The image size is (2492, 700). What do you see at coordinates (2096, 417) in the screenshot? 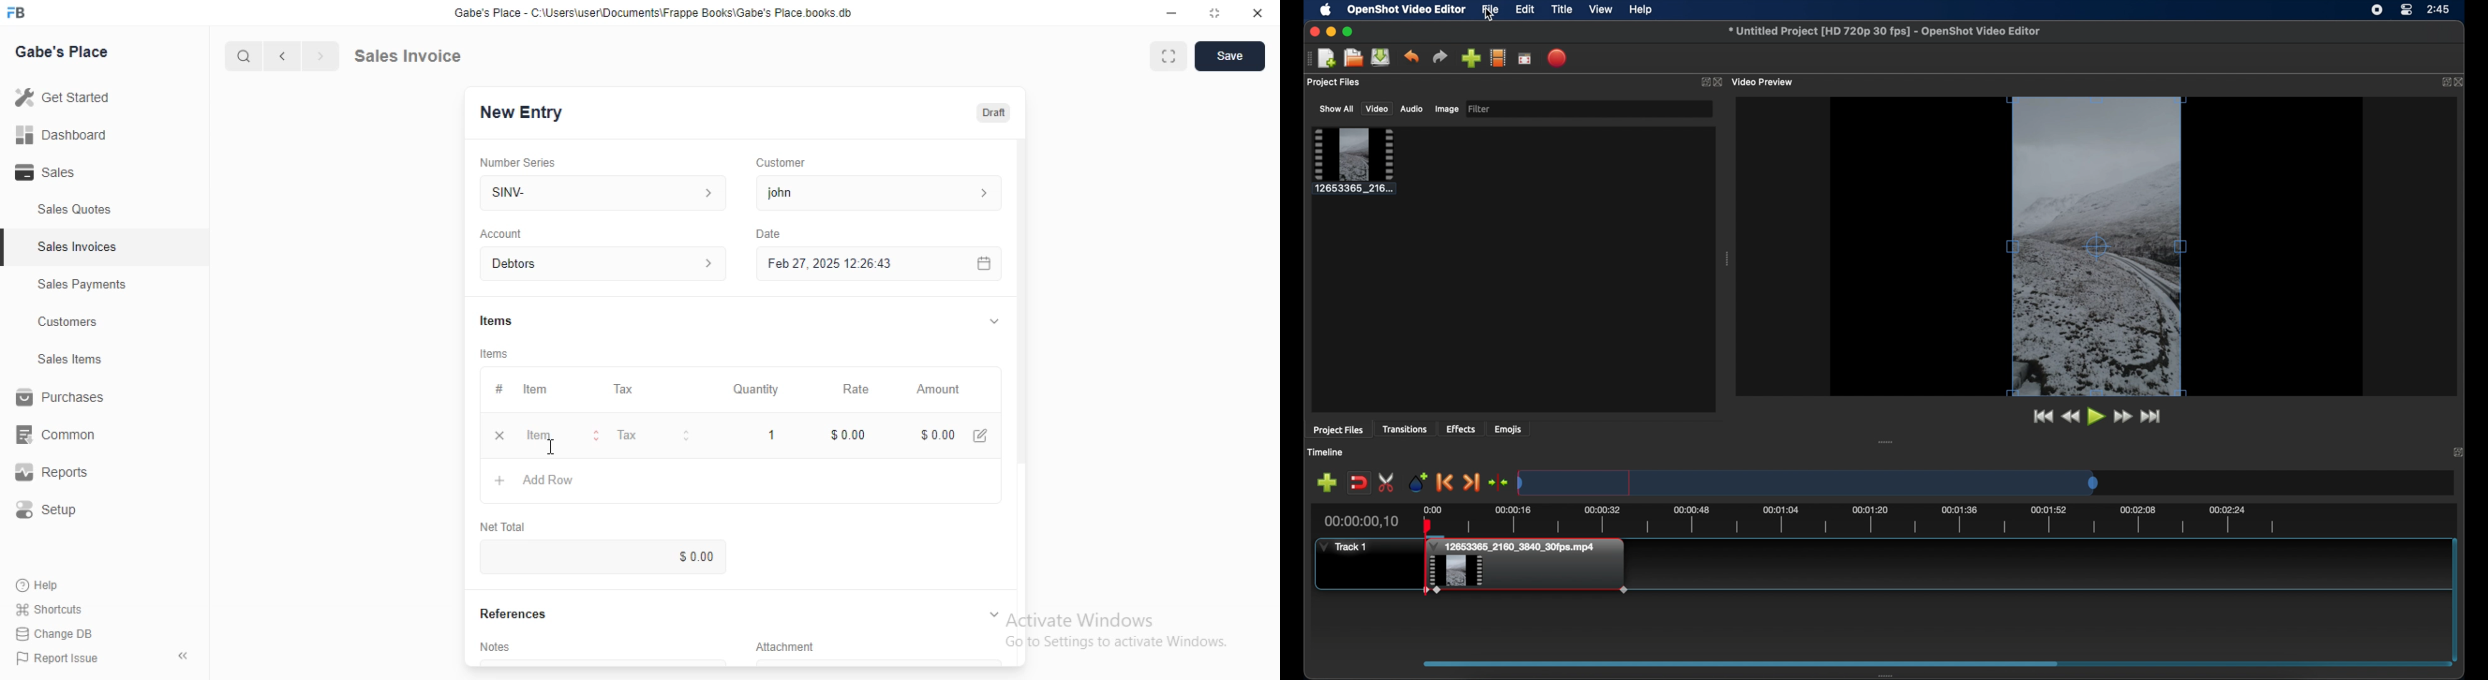
I see `play` at bounding box center [2096, 417].